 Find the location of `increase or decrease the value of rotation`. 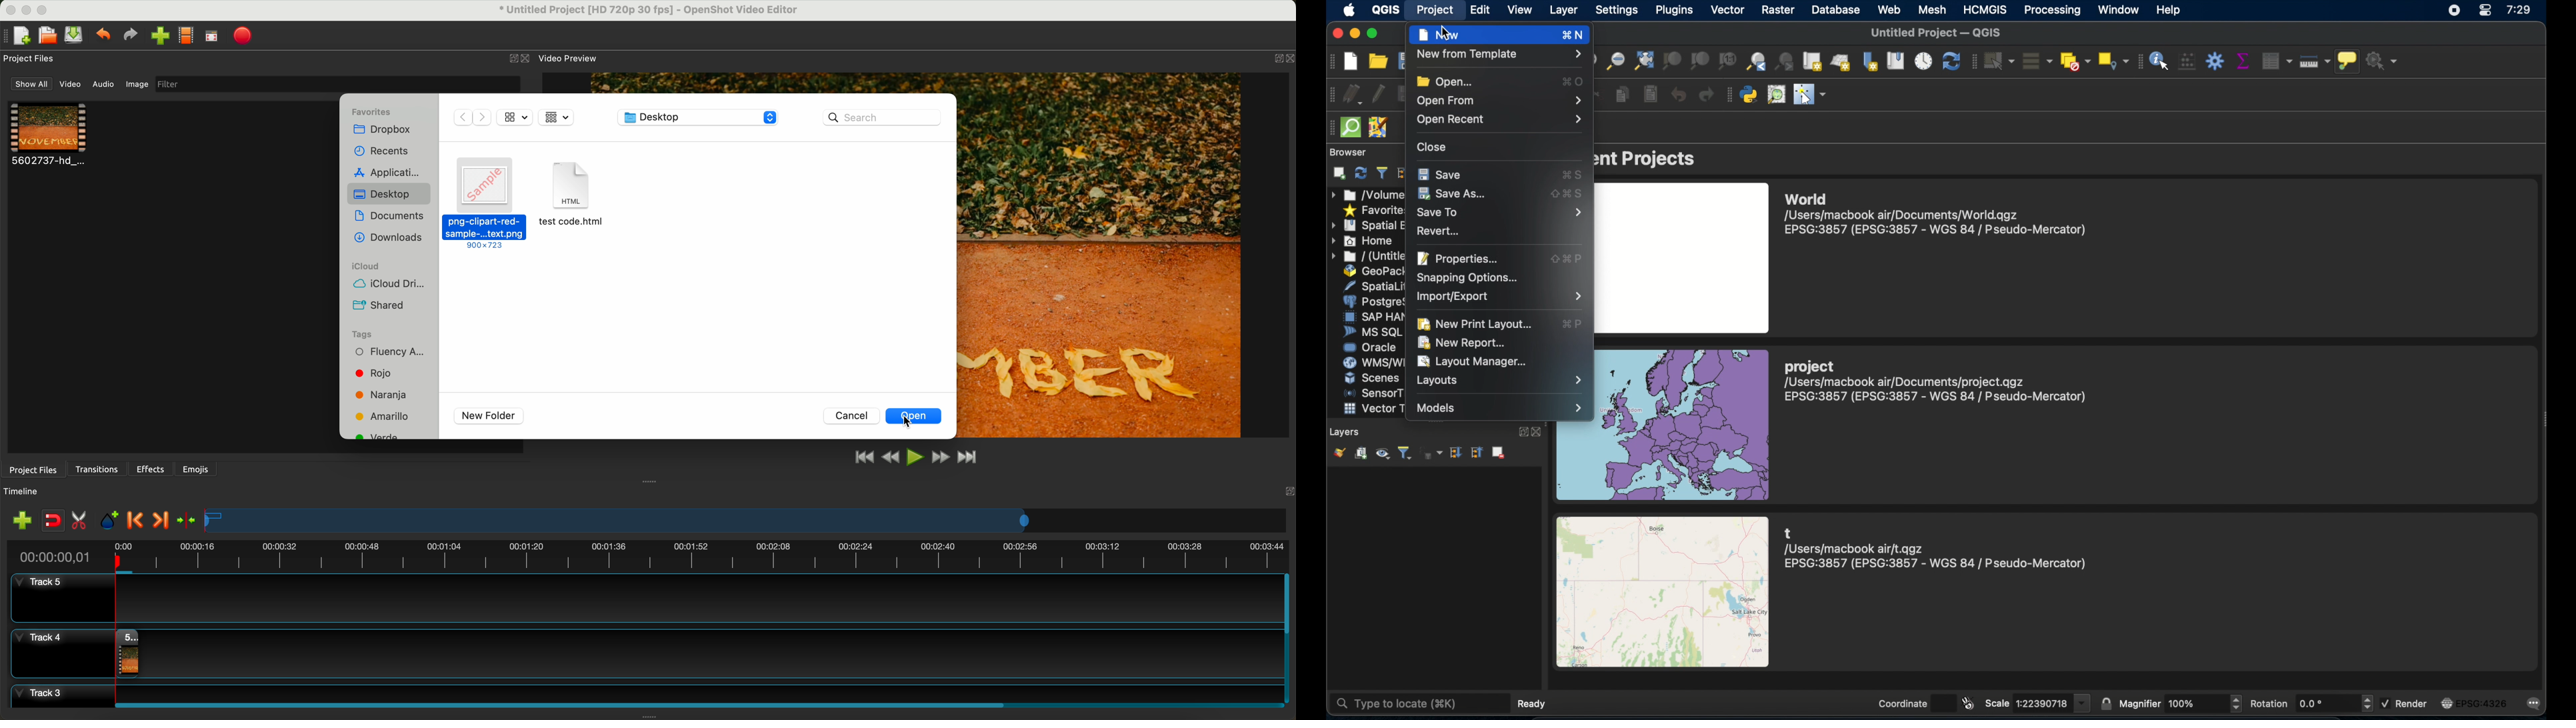

increase or decrease the value of rotation is located at coordinates (2367, 703).